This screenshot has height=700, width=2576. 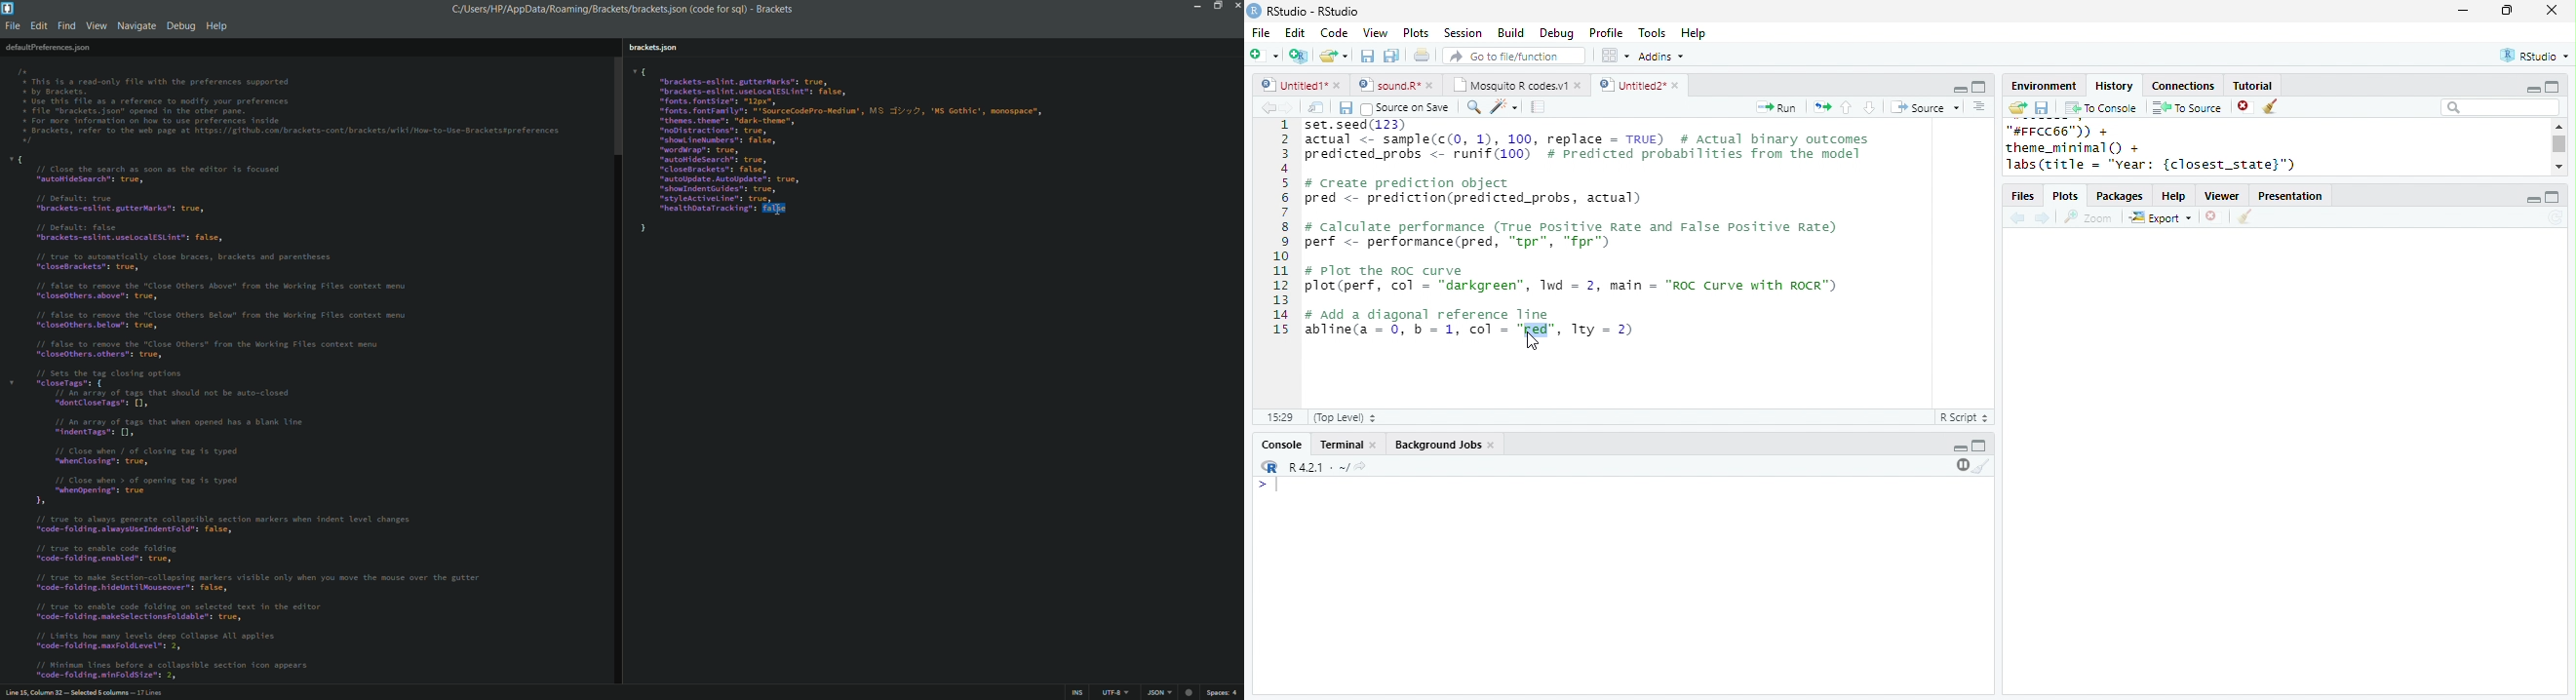 I want to click on Debug, so click(x=1559, y=34).